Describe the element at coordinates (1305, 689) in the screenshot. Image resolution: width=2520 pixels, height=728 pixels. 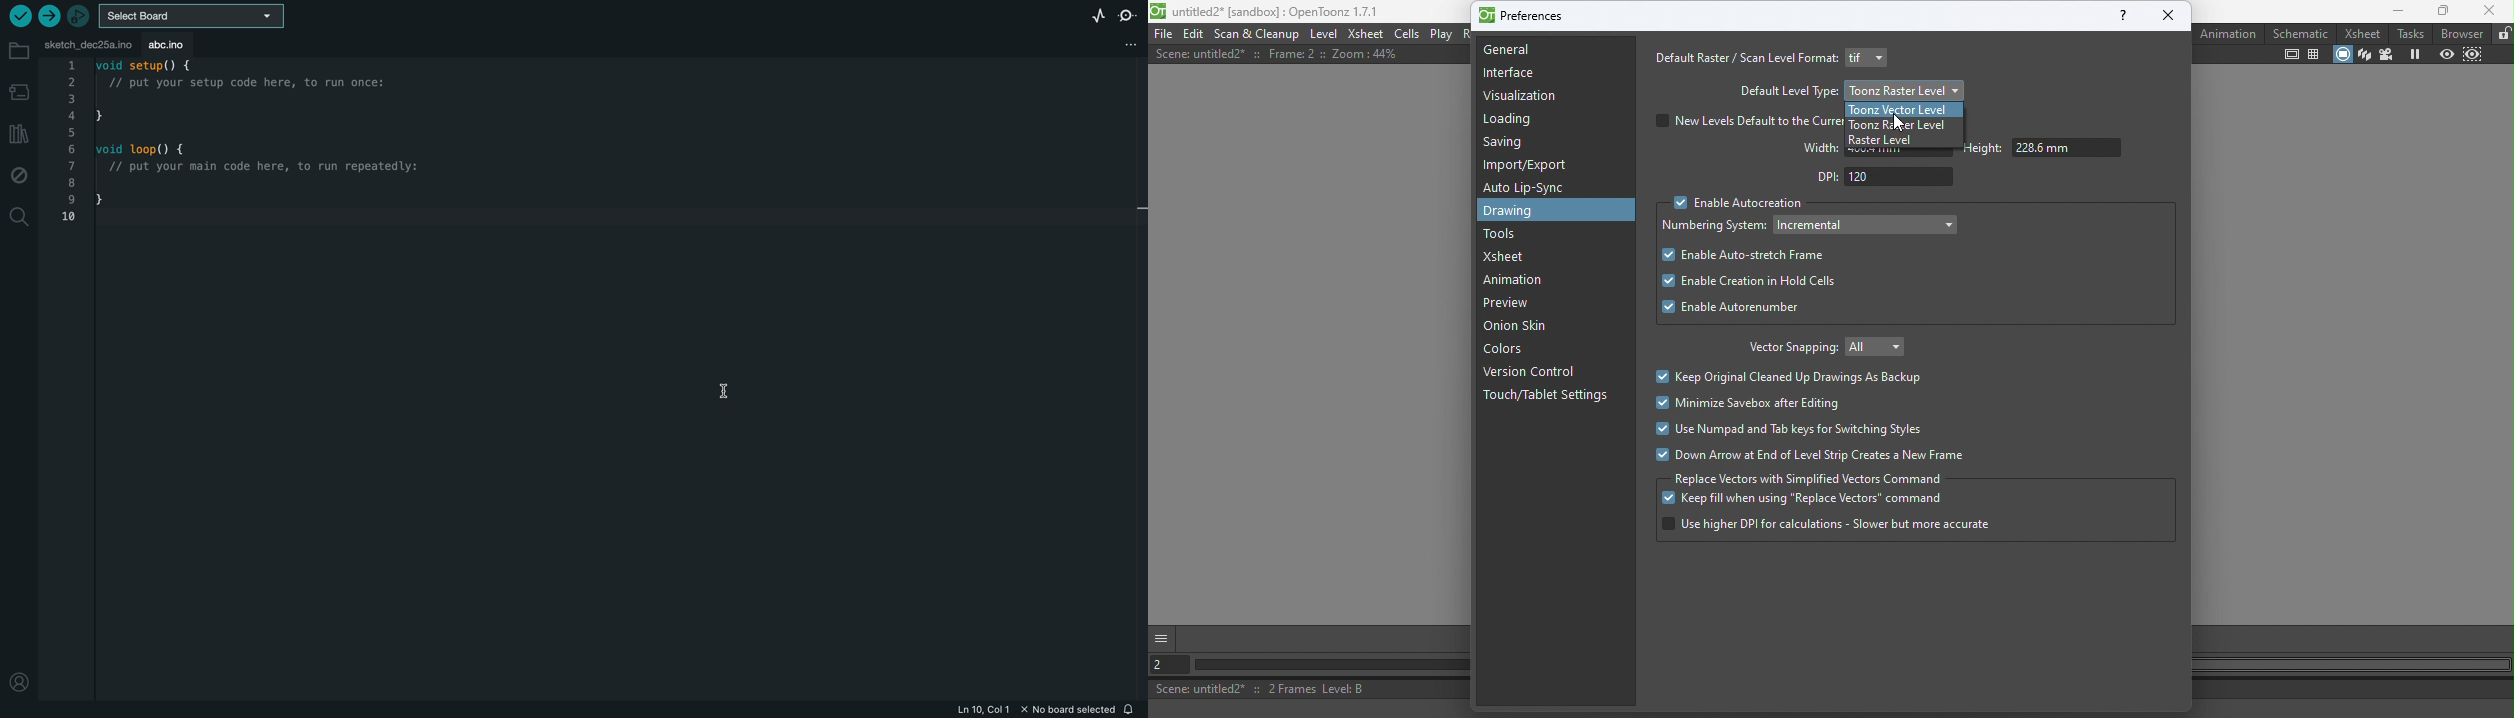
I see `Scene: untitled2* :: 2 Frames Level: B` at that location.